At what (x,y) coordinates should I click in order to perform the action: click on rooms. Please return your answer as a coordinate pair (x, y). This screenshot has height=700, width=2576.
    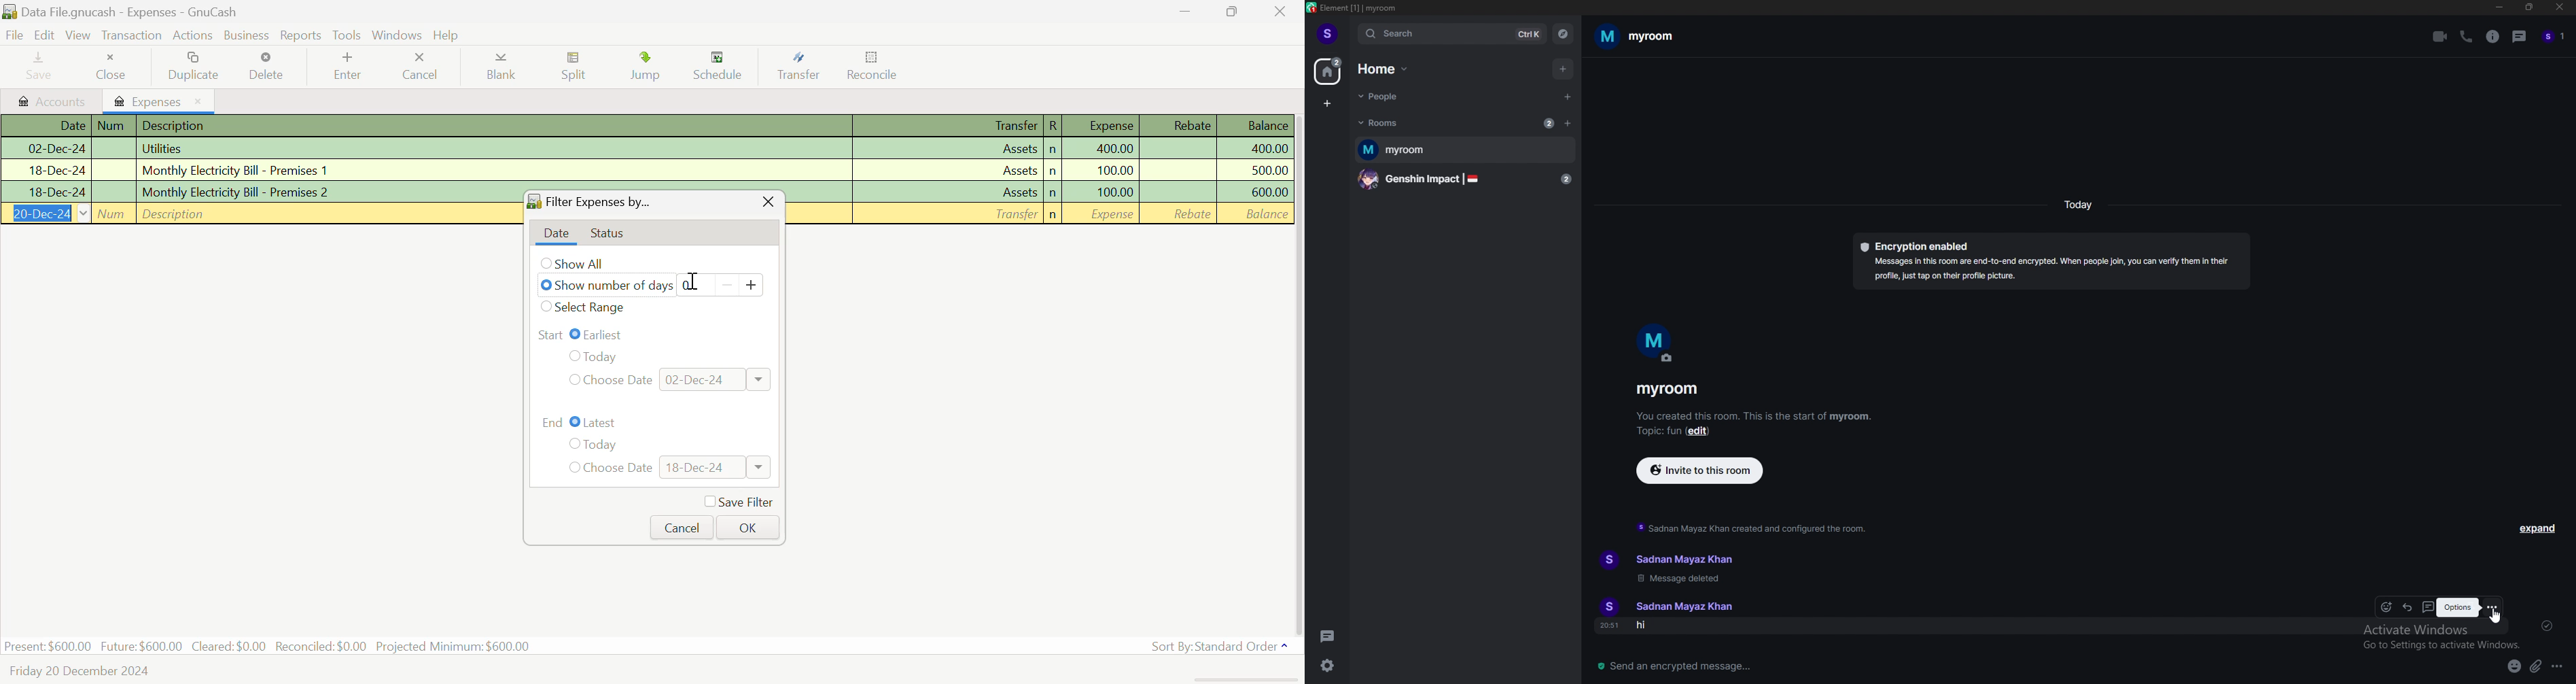
    Looking at the image, I should click on (1386, 123).